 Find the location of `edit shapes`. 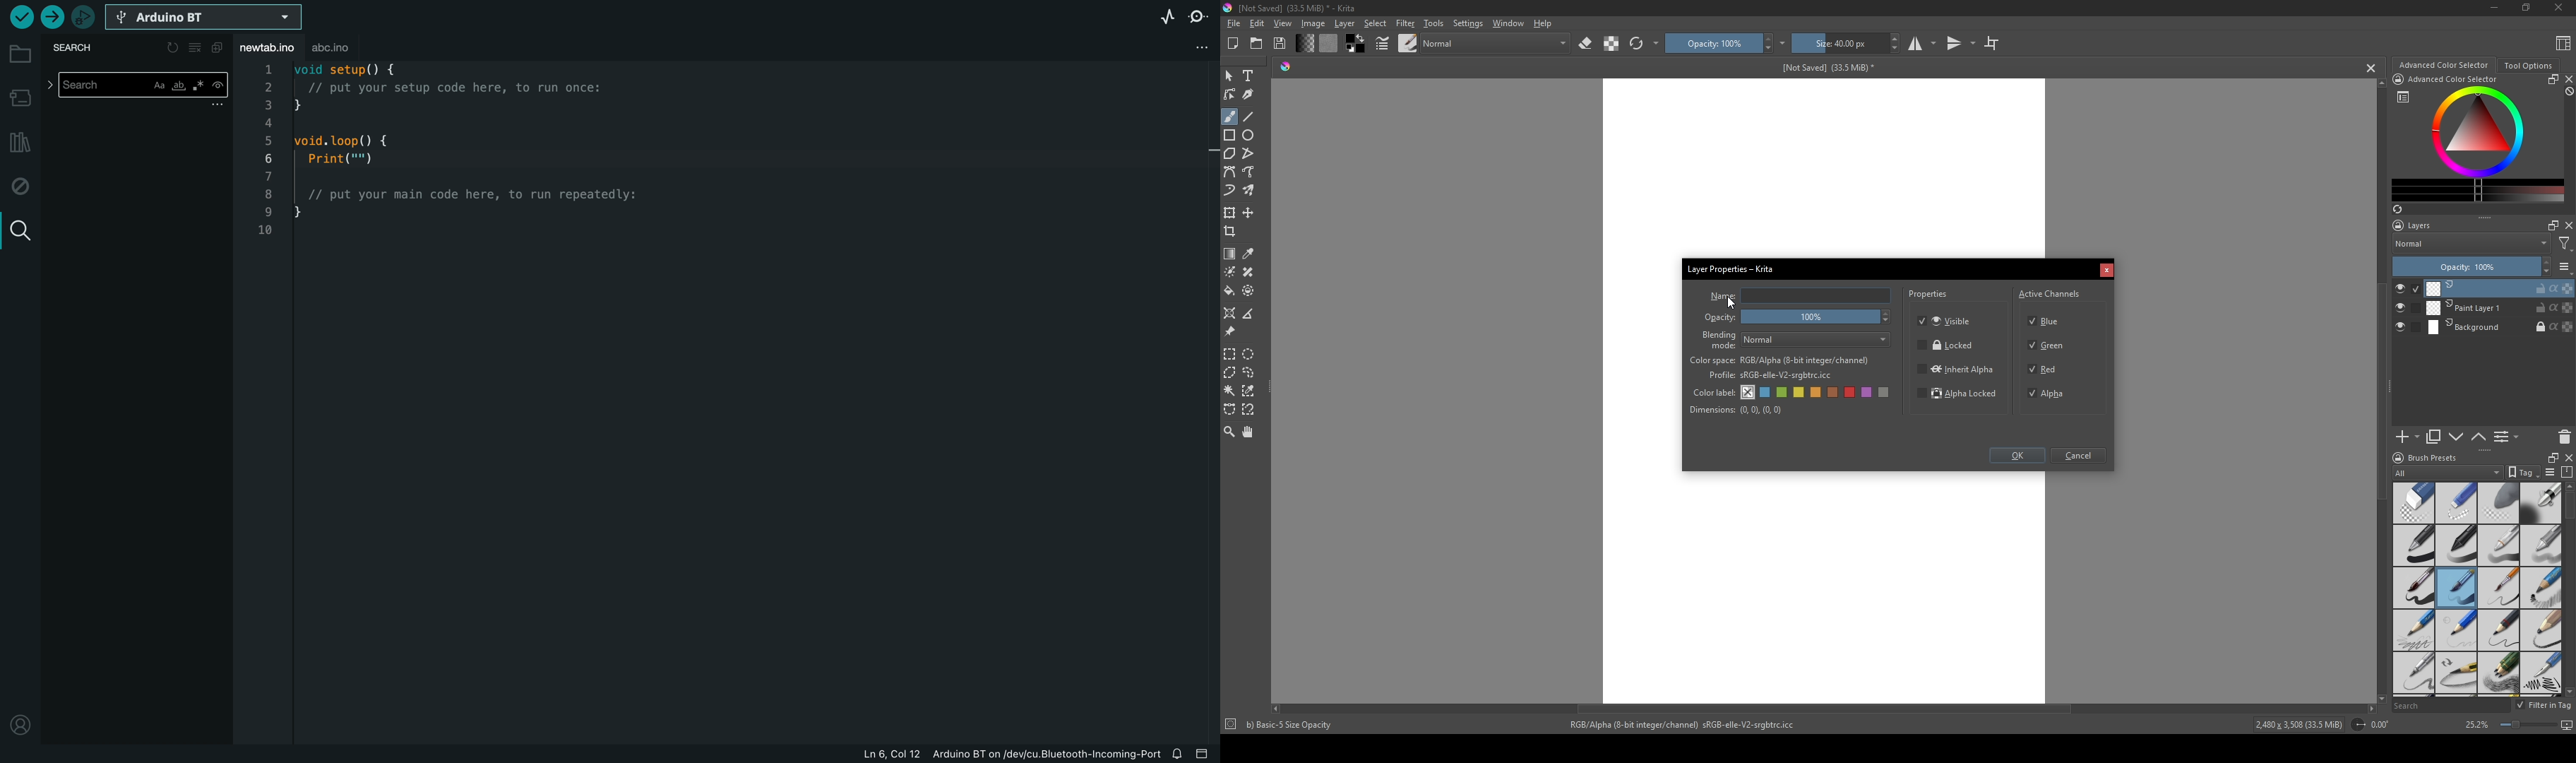

edit shapes is located at coordinates (1231, 95).